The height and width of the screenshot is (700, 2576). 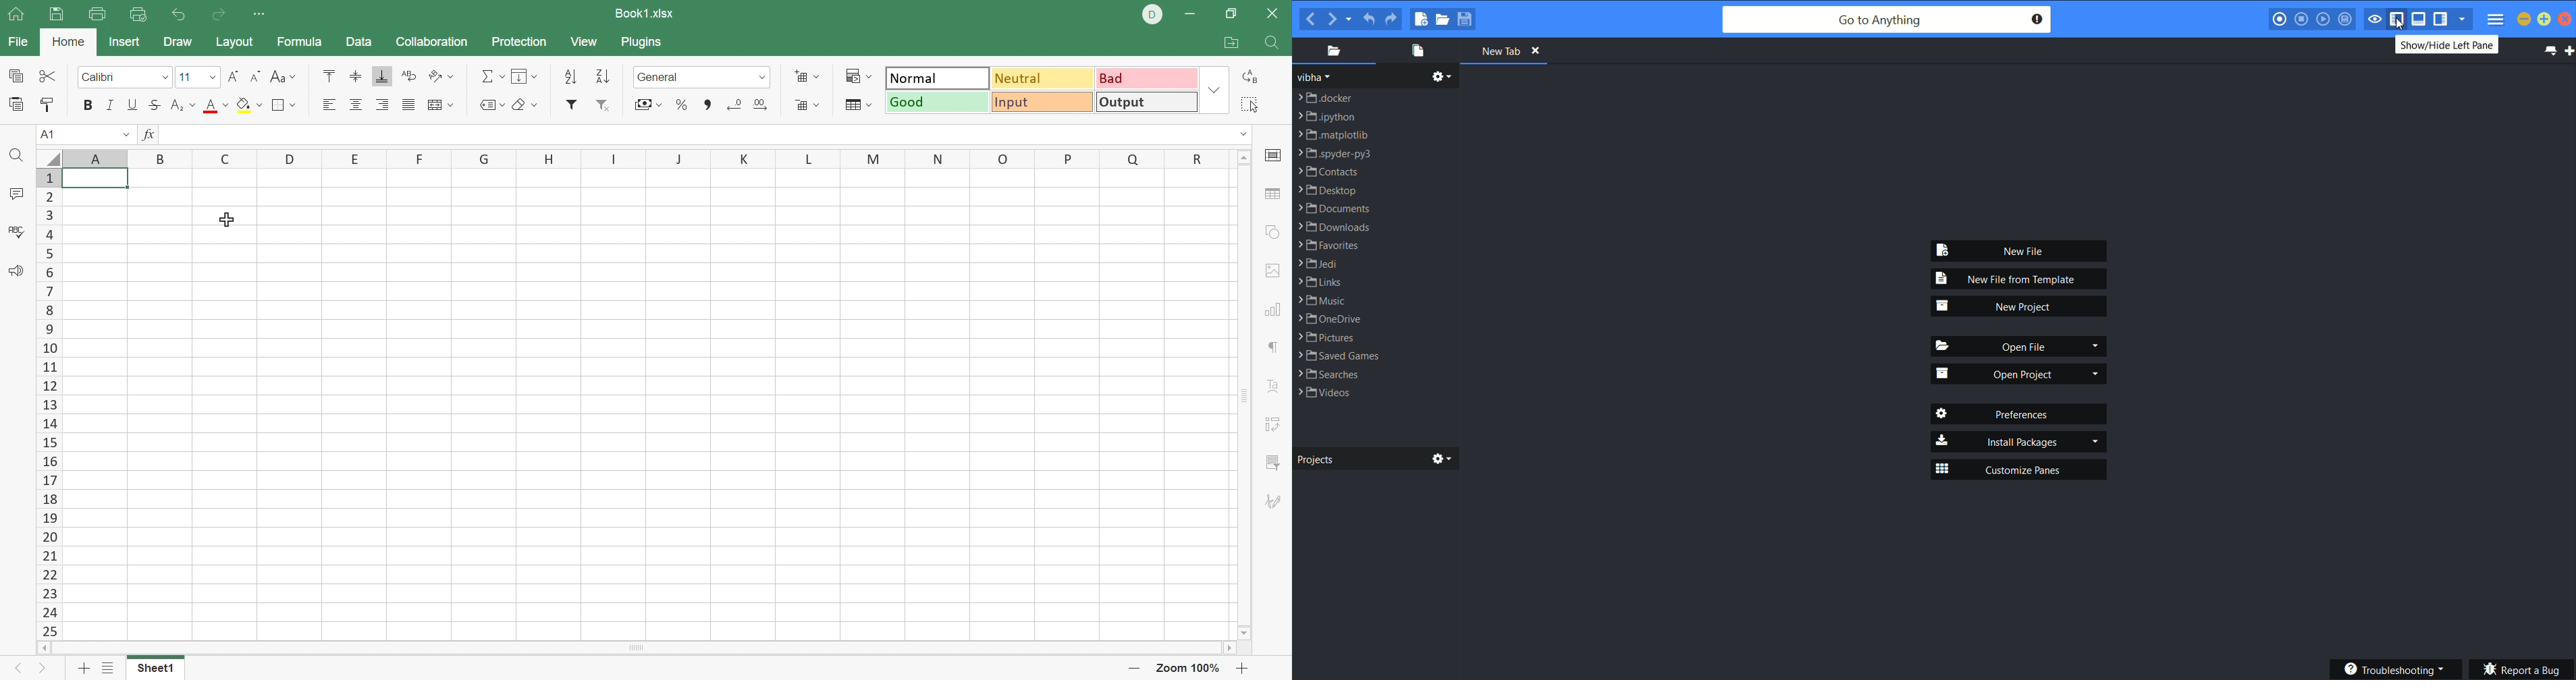 What do you see at coordinates (2497, 19) in the screenshot?
I see `menu` at bounding box center [2497, 19].